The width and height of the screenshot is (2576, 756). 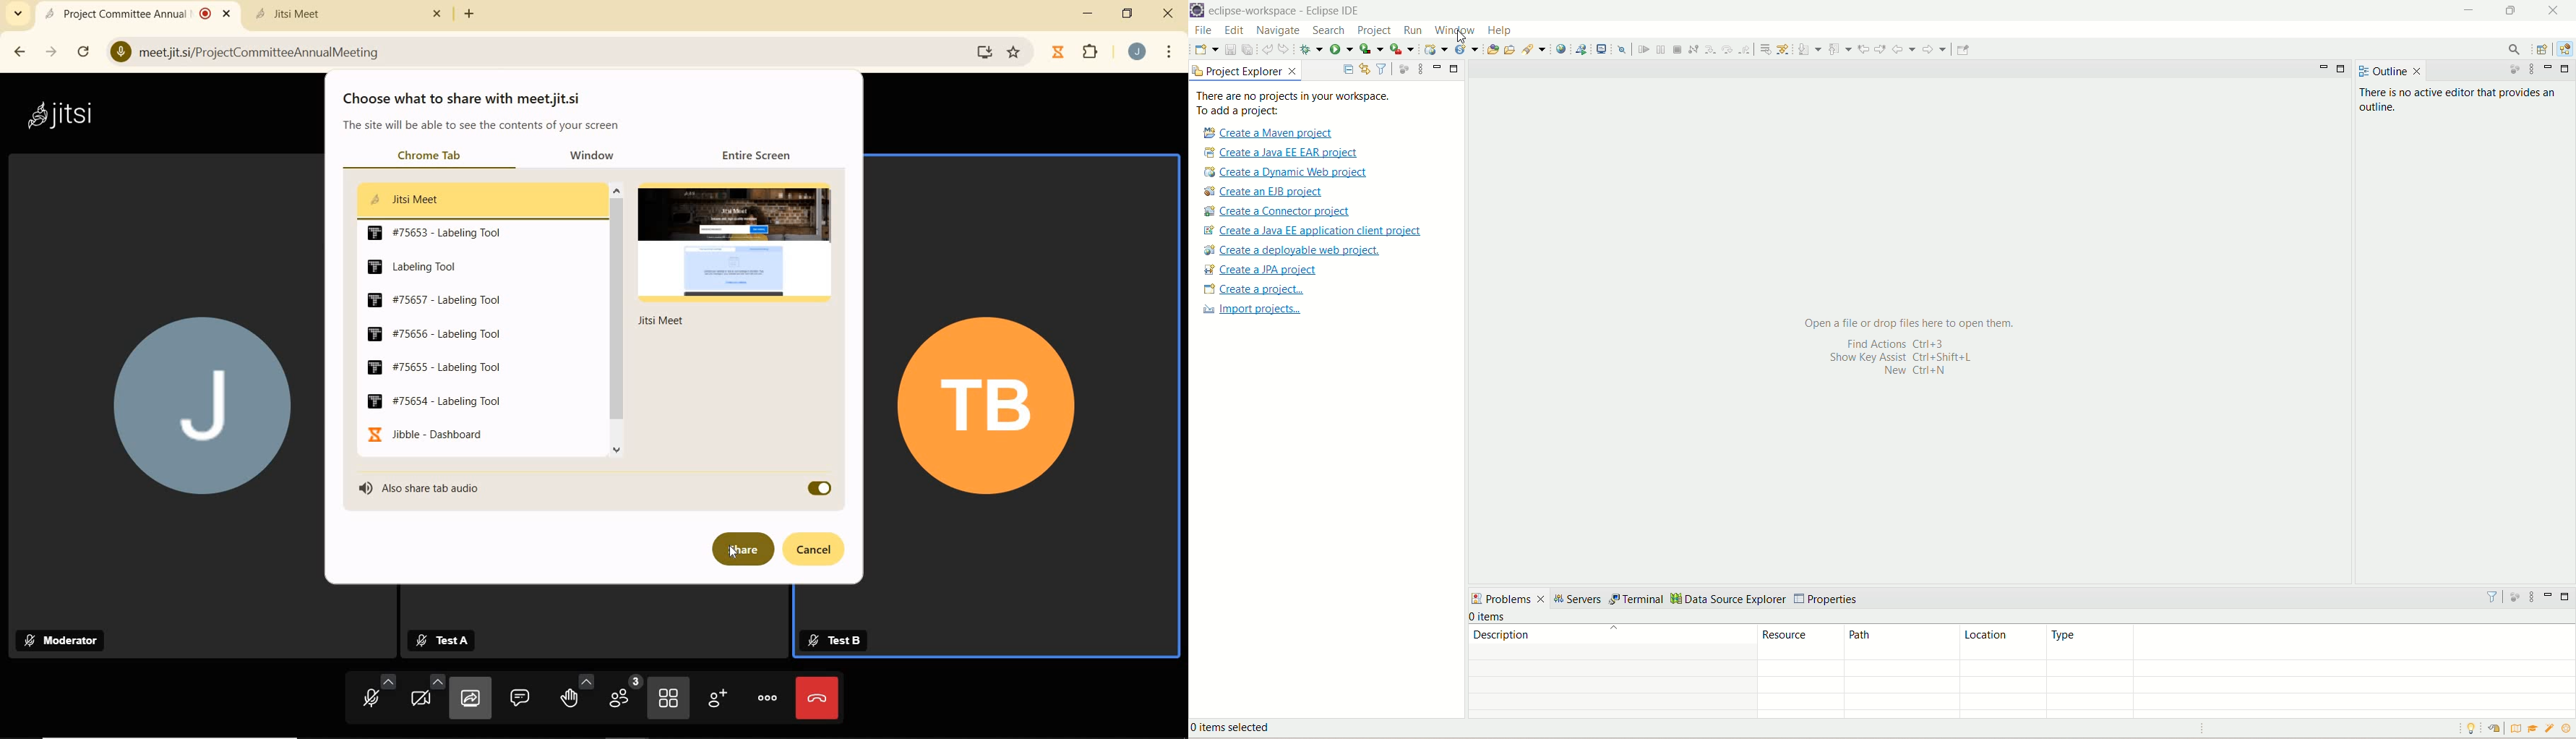 What do you see at coordinates (1908, 373) in the screenshot?
I see `New ctrl+N` at bounding box center [1908, 373].